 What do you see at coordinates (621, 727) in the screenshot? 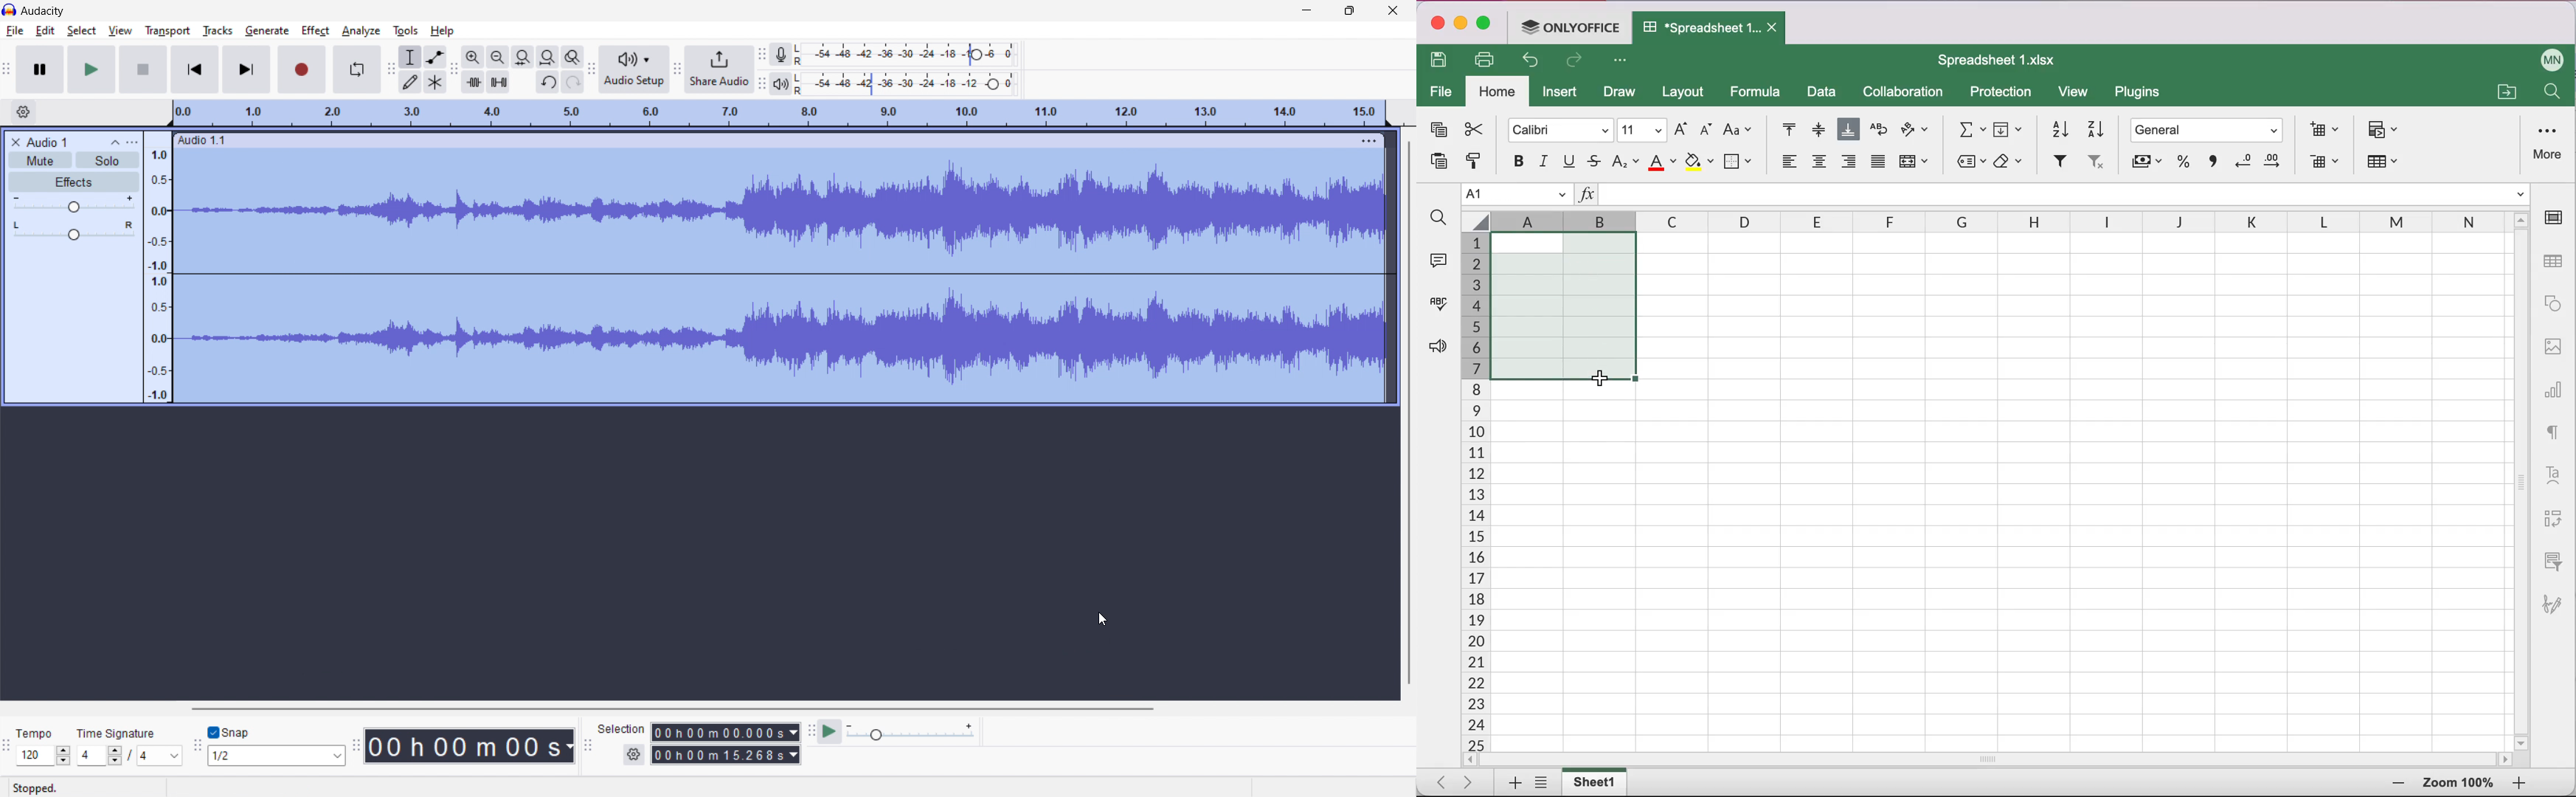
I see `Selection` at bounding box center [621, 727].